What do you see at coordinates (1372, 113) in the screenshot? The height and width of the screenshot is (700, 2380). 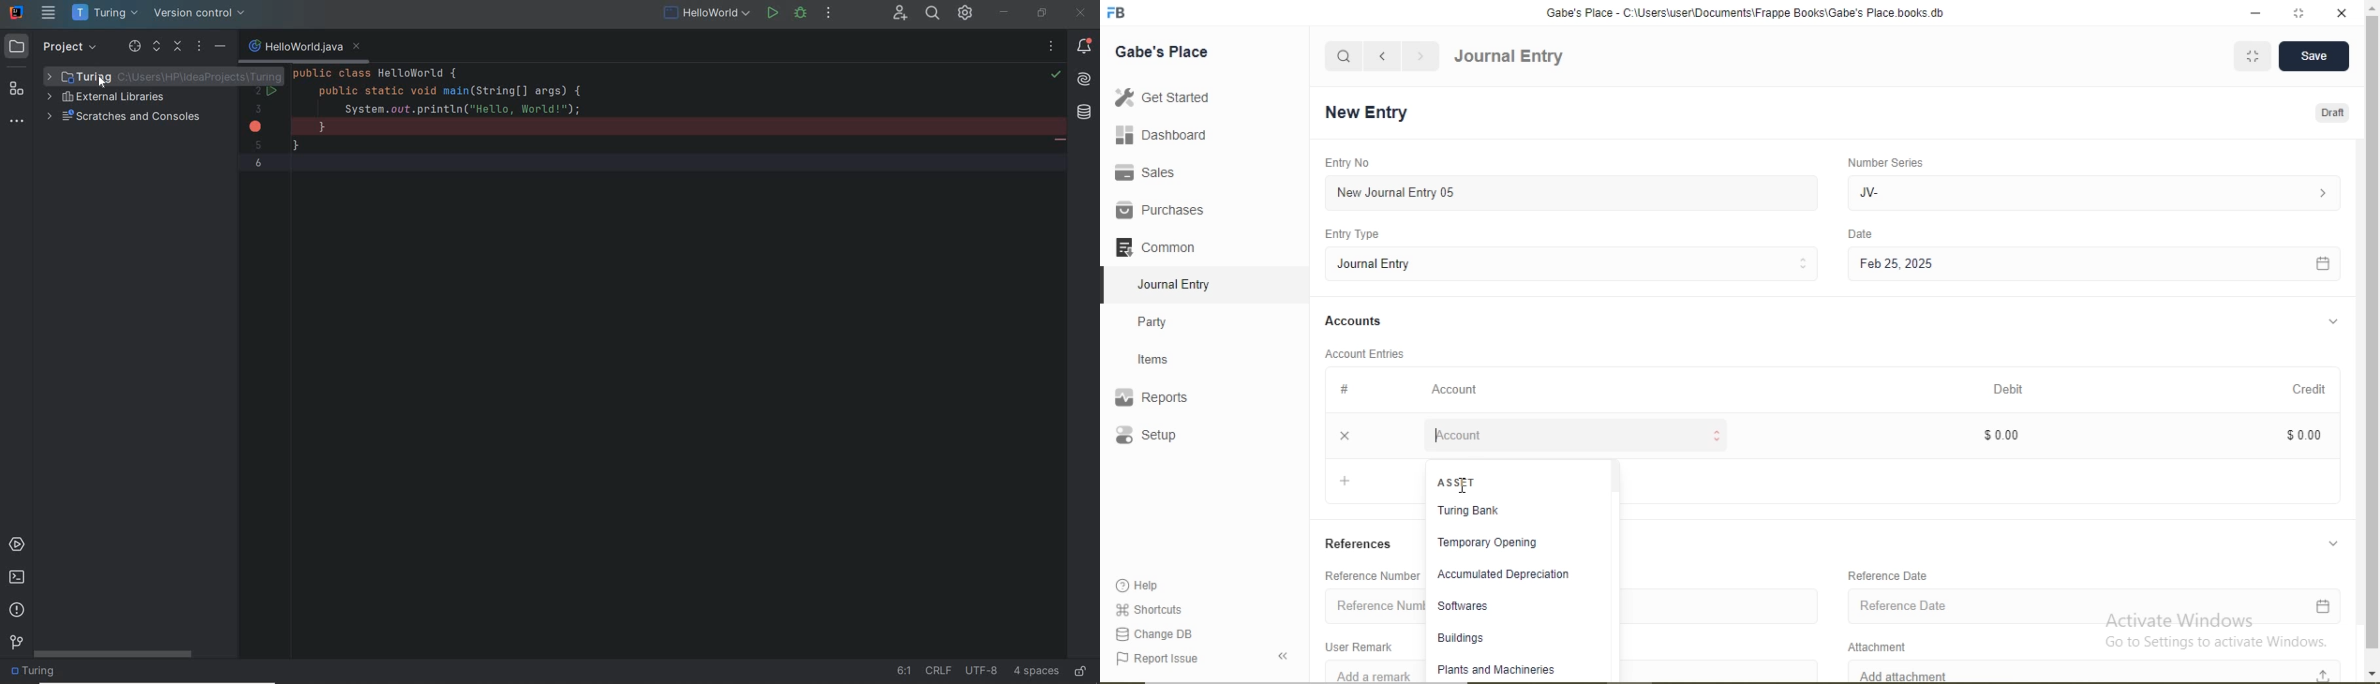 I see `New Entry` at bounding box center [1372, 113].